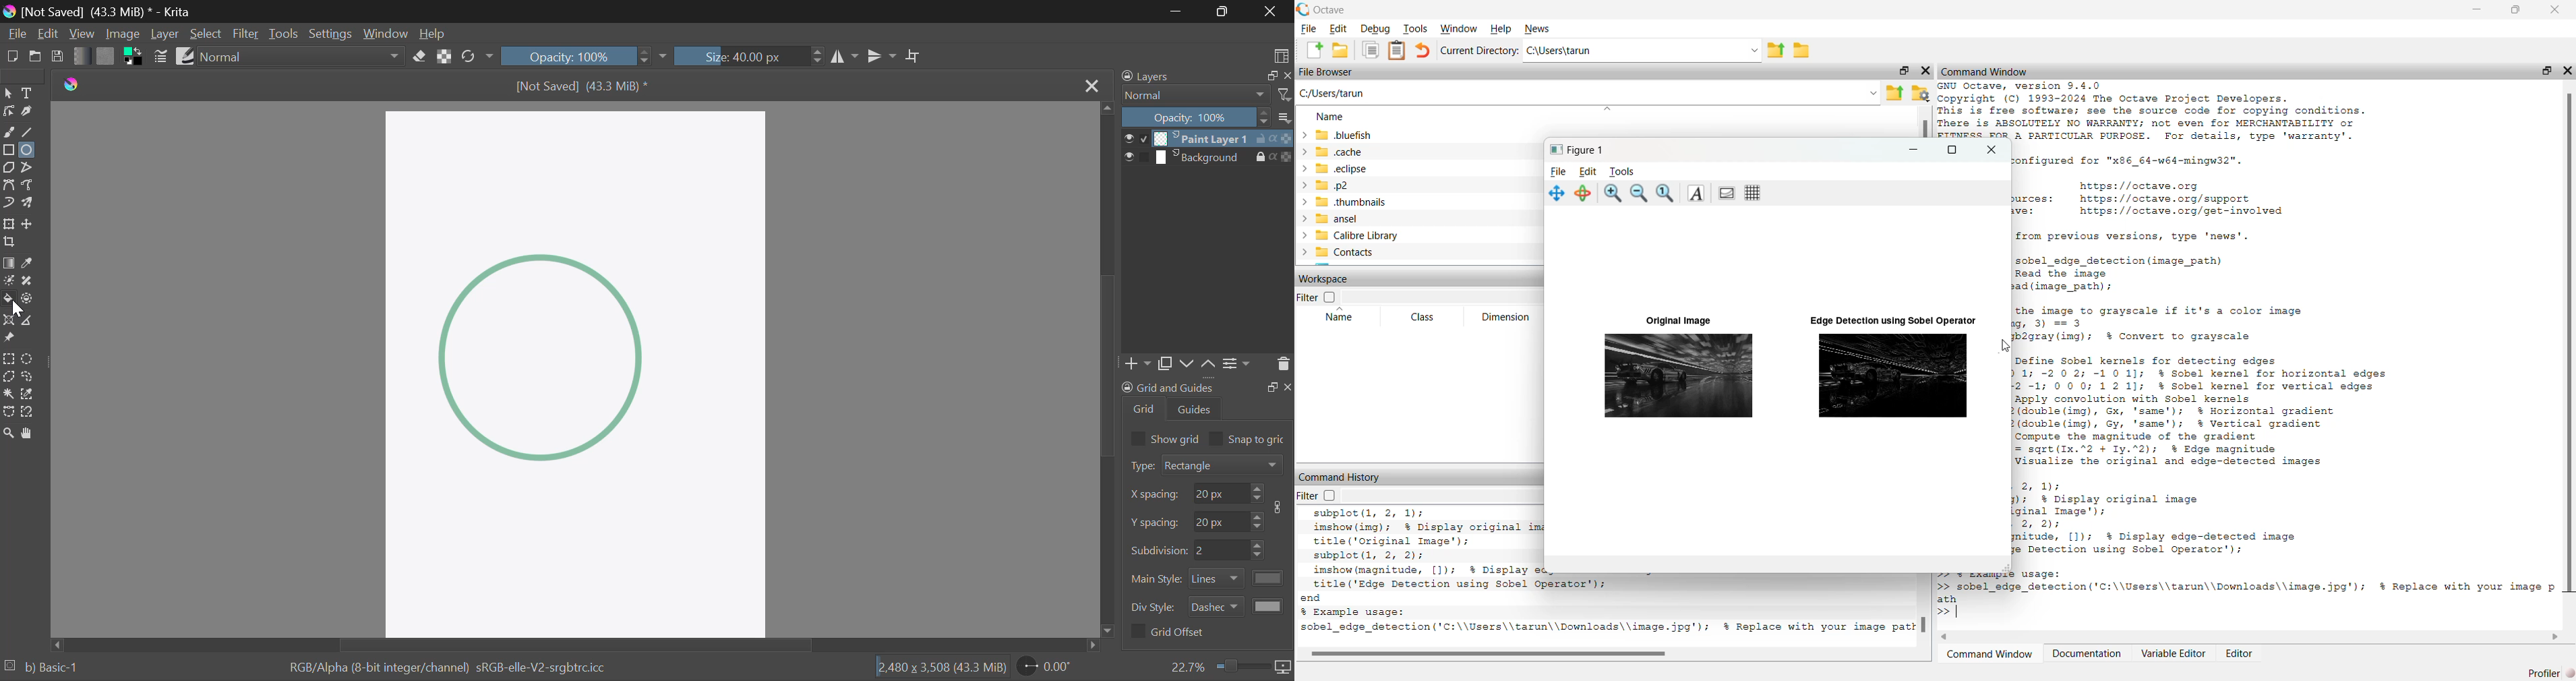 Image resolution: width=2576 pixels, height=700 pixels. What do you see at coordinates (914, 57) in the screenshot?
I see `Crop` at bounding box center [914, 57].